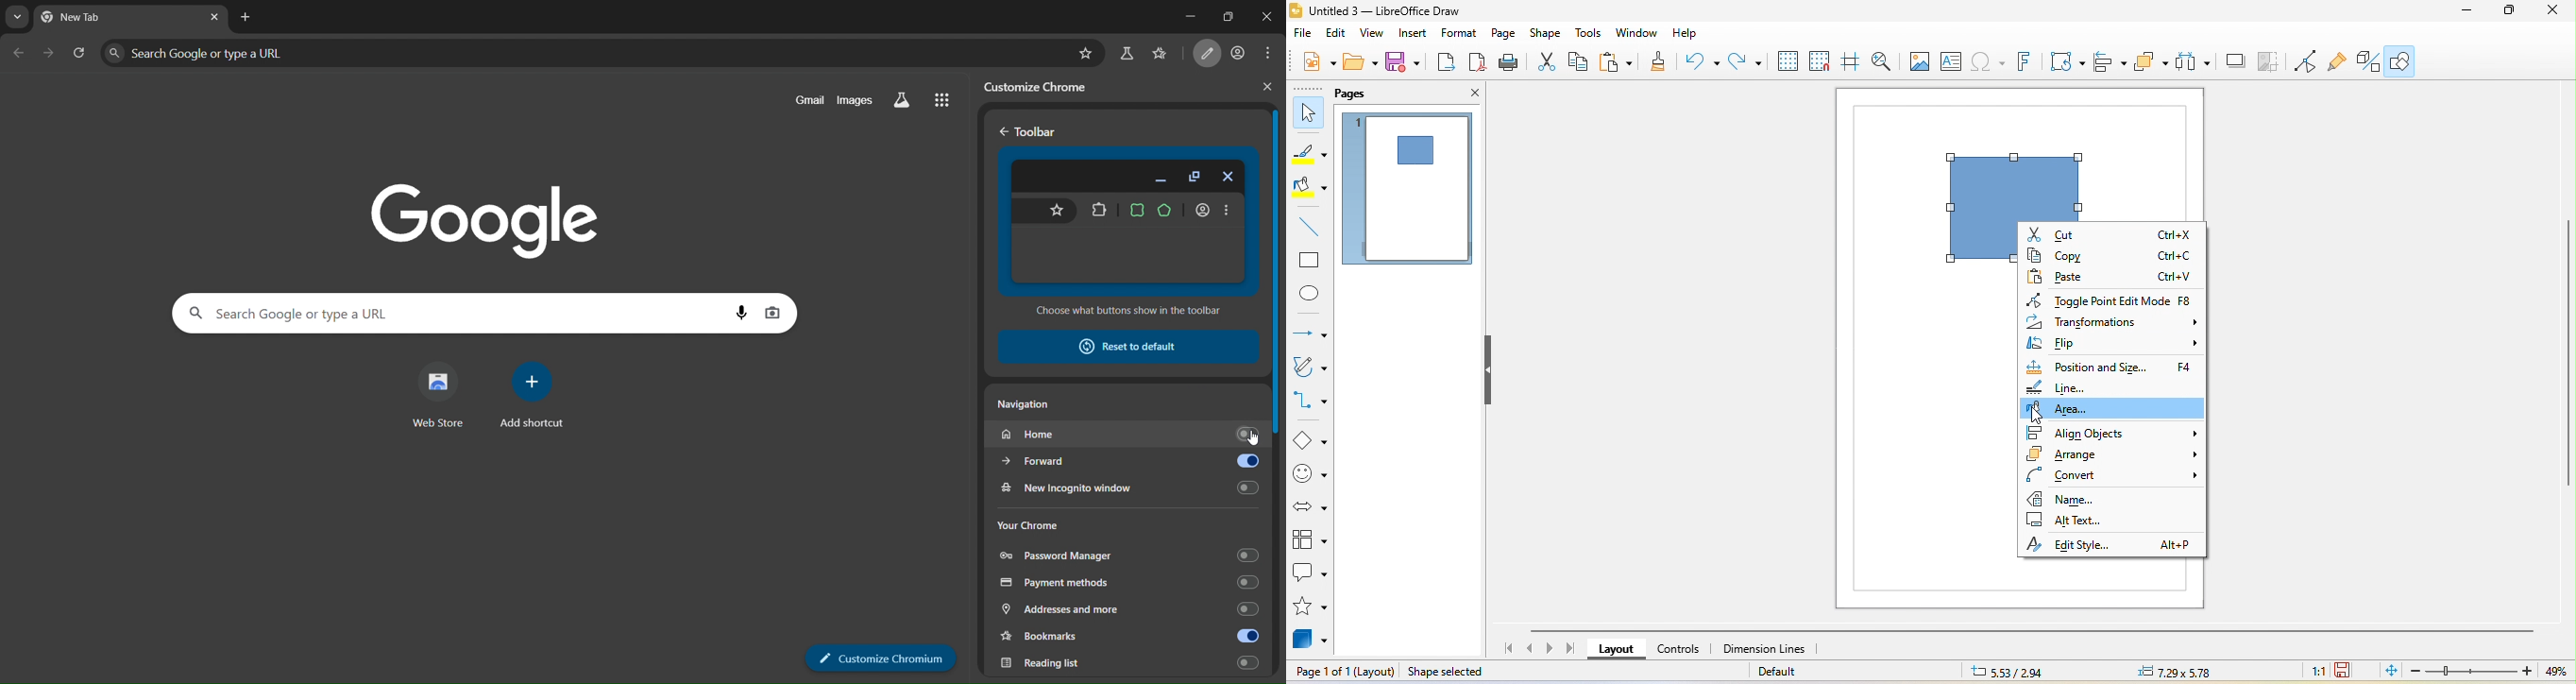 The image size is (2576, 700). Describe the element at coordinates (1985, 239) in the screenshot. I see `shape` at that location.